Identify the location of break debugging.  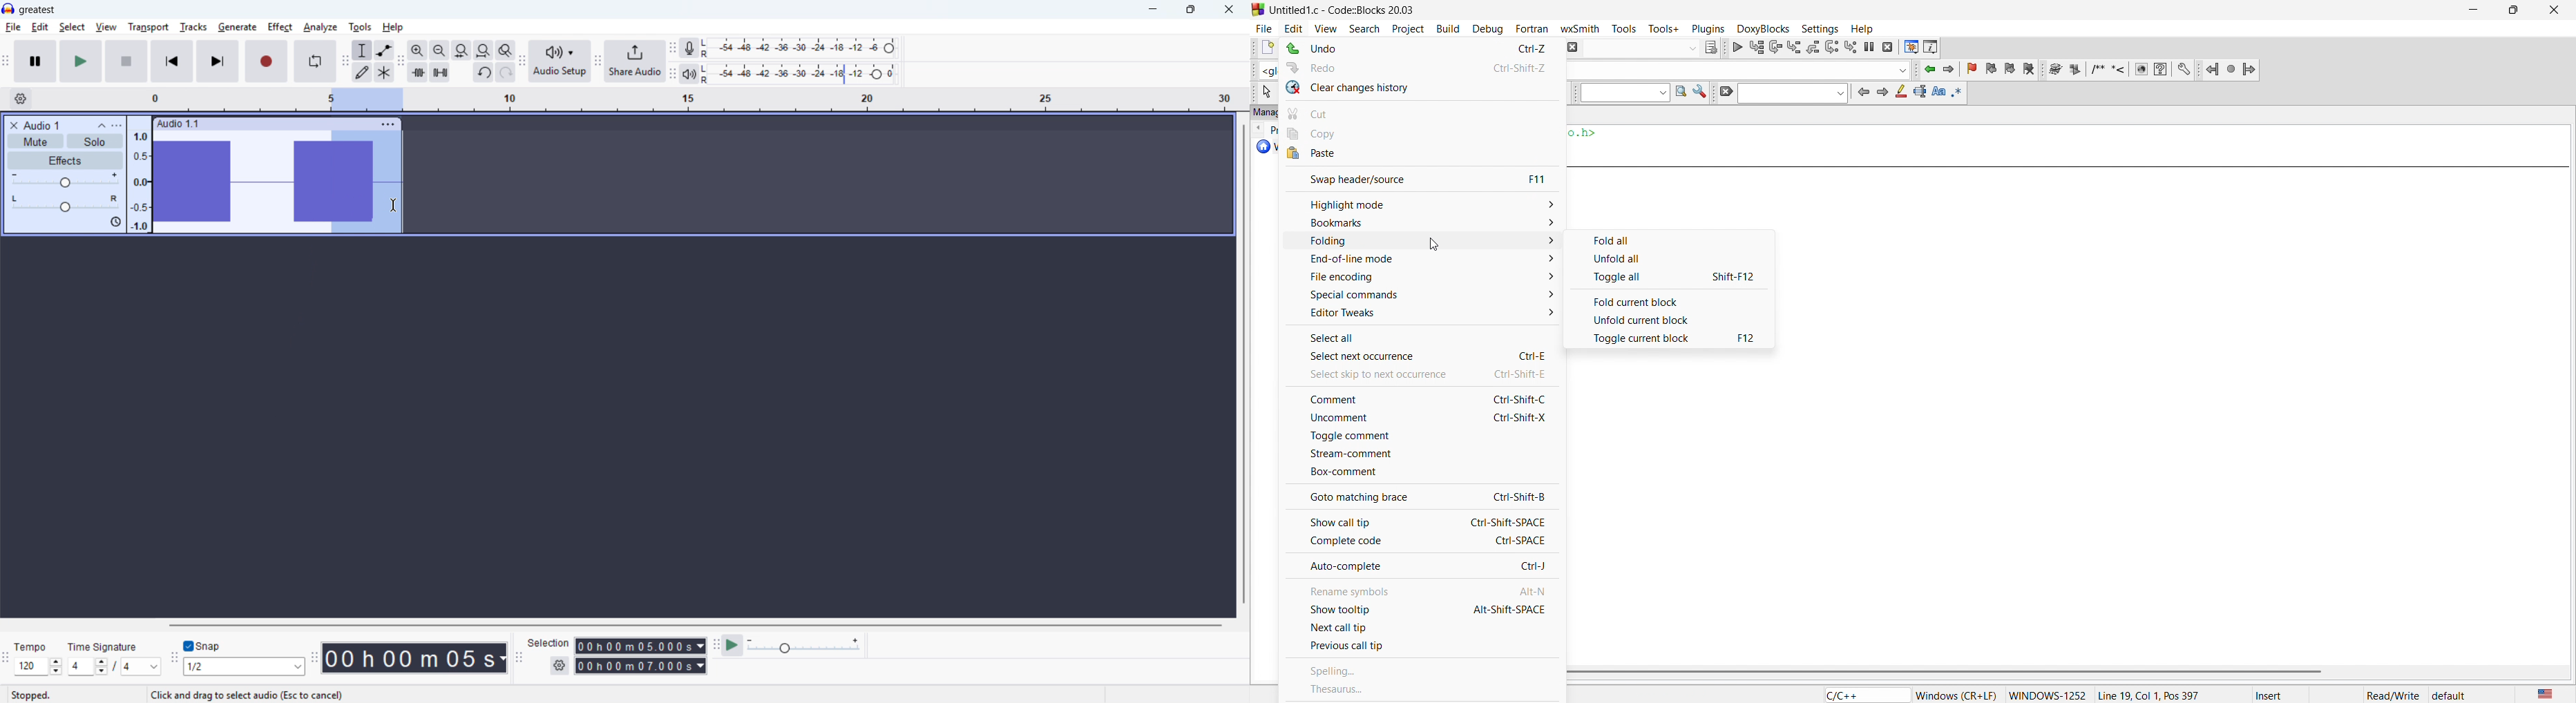
(1870, 47).